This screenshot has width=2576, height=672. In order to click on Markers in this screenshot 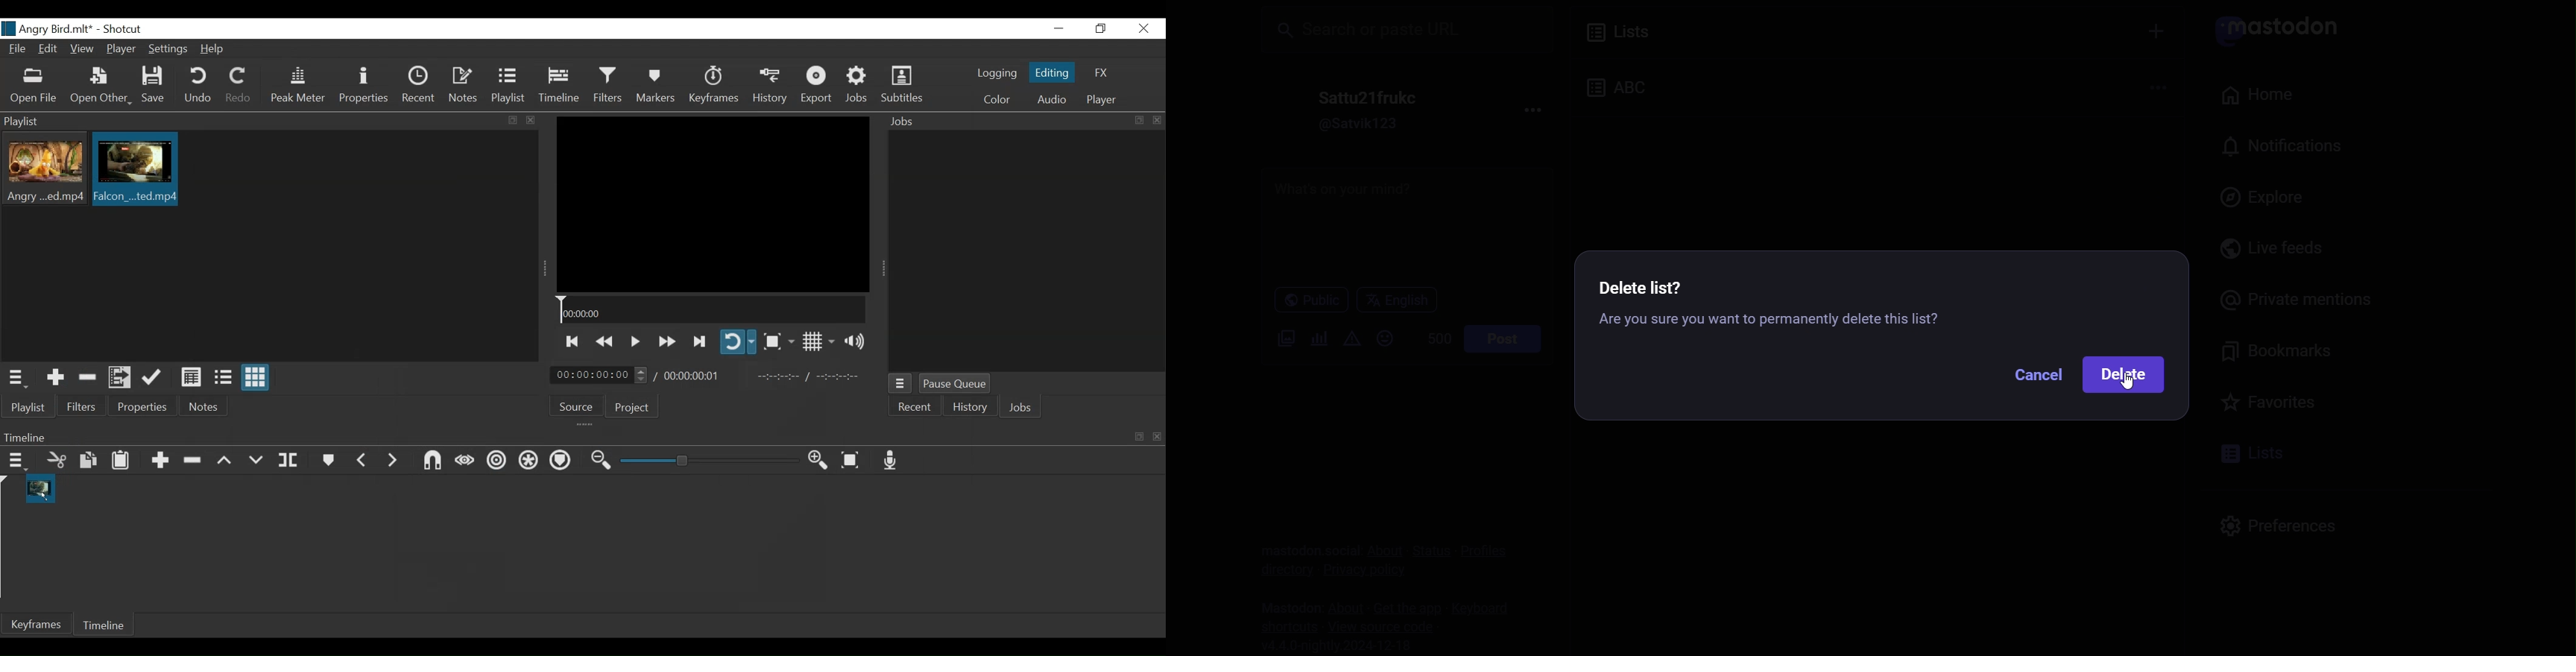, I will do `click(327, 460)`.